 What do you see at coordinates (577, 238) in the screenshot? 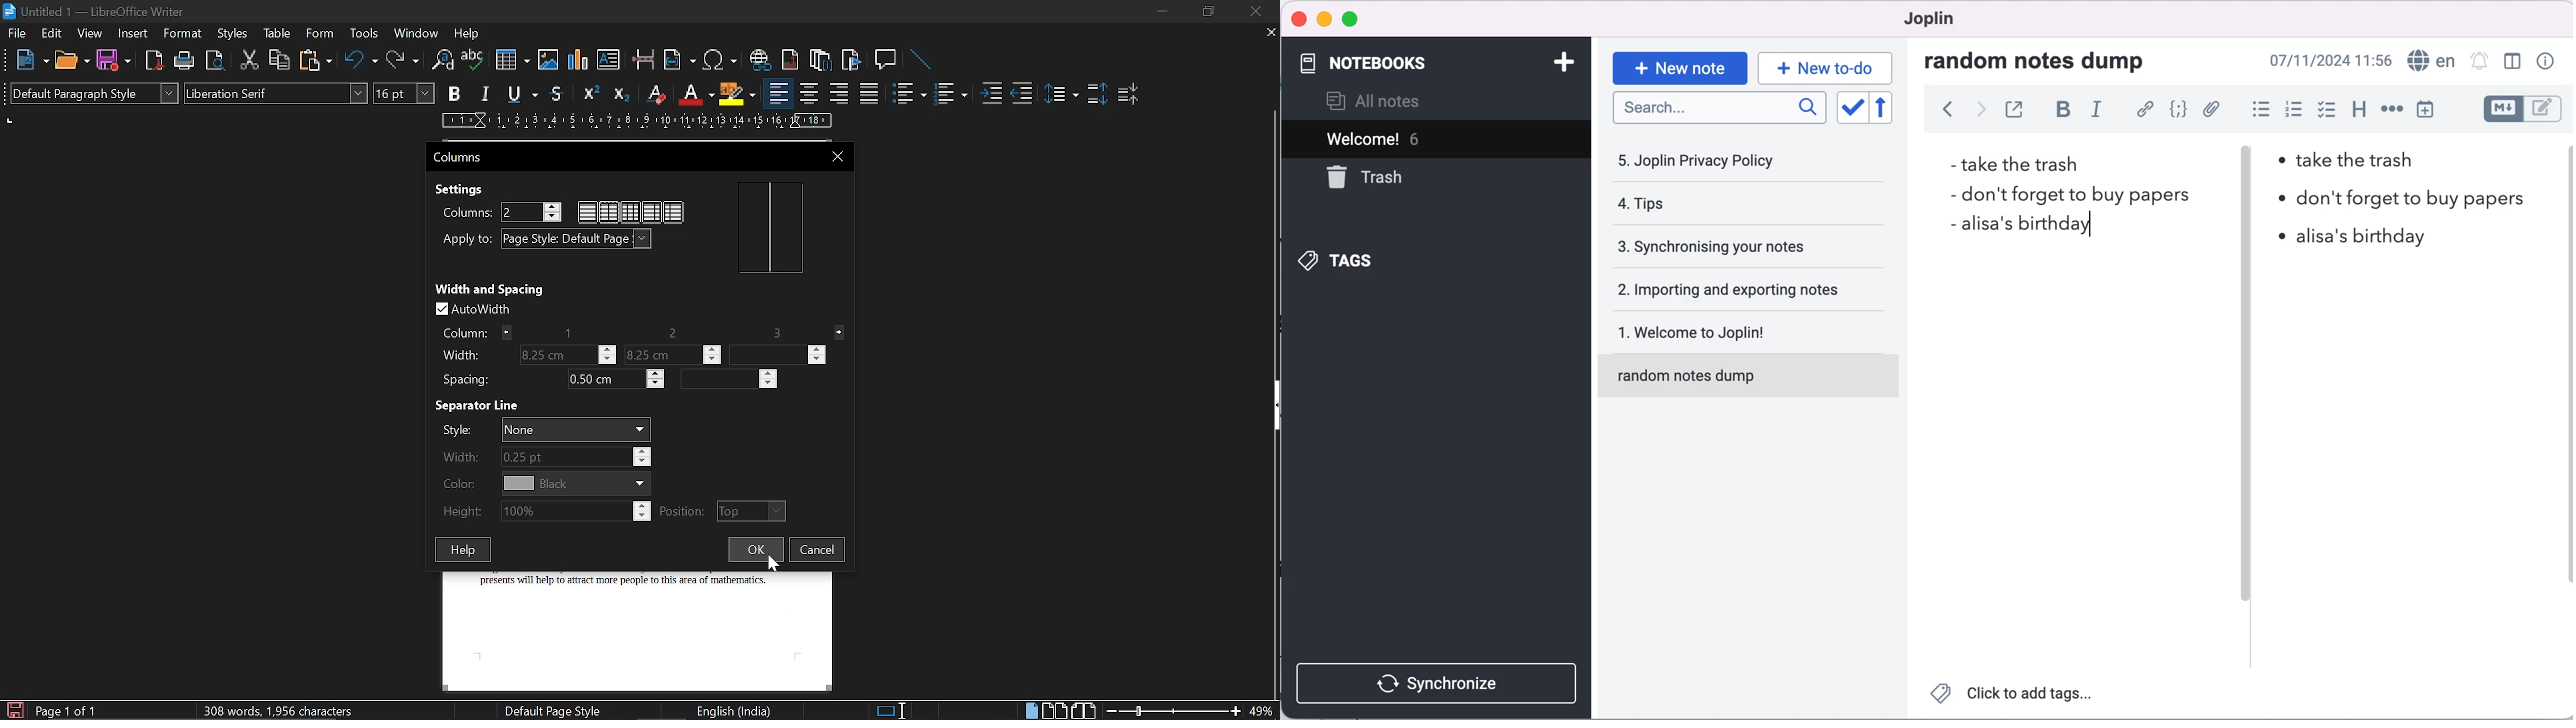
I see `Apply to` at bounding box center [577, 238].